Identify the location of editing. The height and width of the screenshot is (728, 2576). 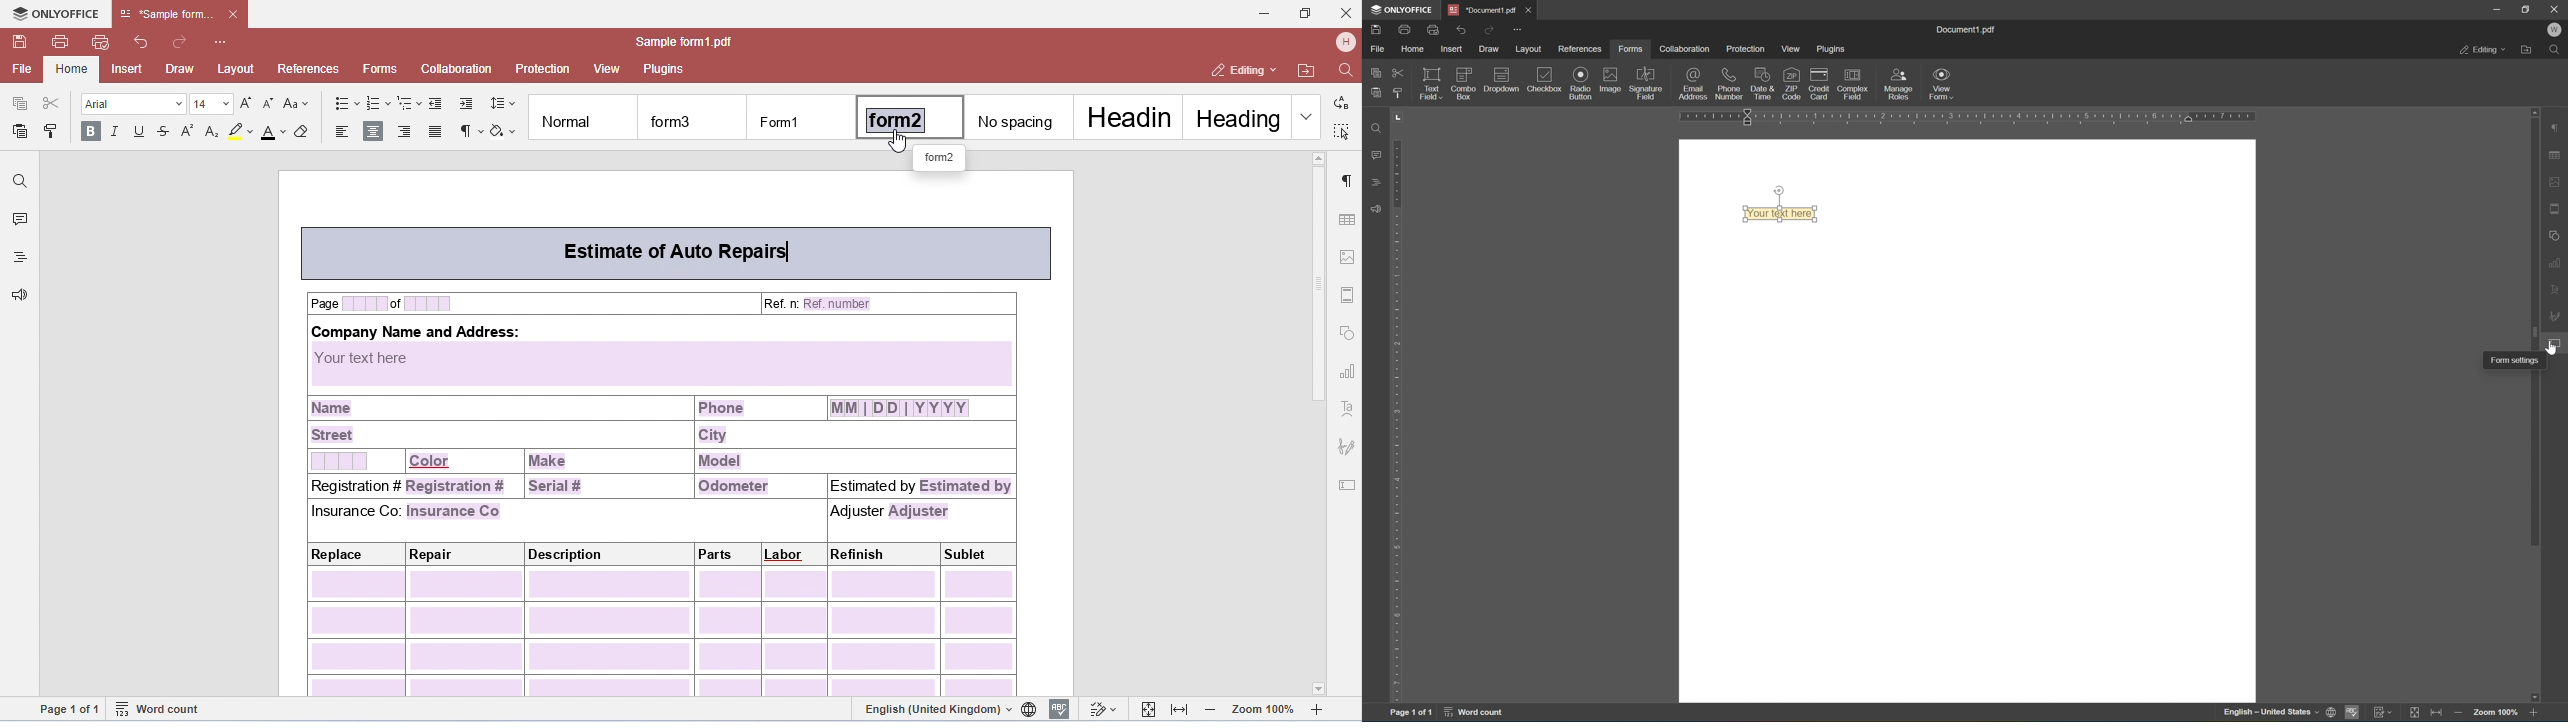
(2481, 50).